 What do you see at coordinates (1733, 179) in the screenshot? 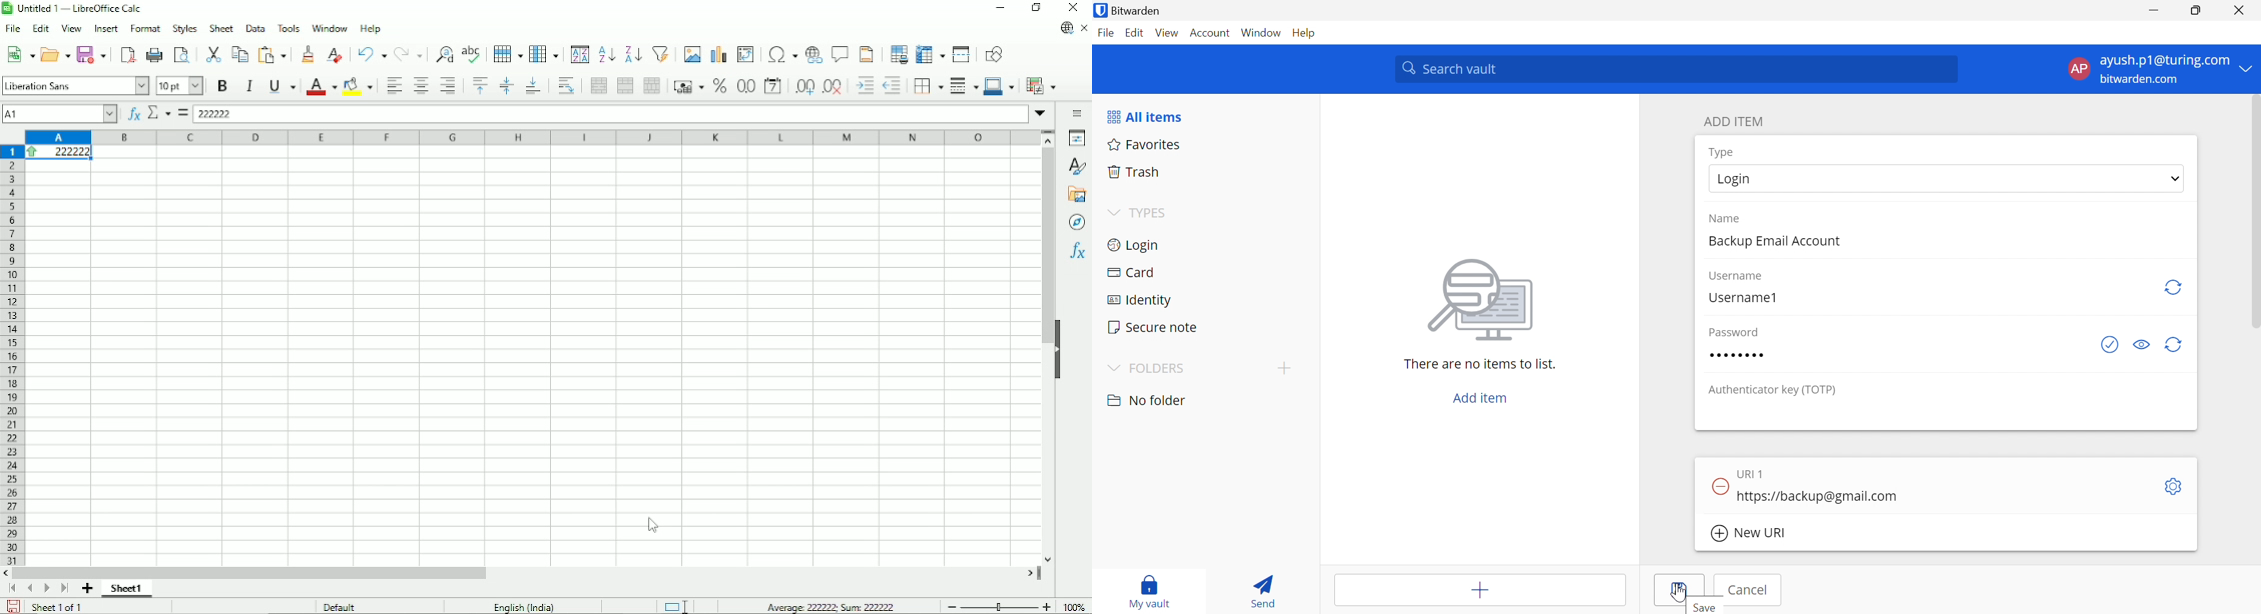
I see `Login` at bounding box center [1733, 179].